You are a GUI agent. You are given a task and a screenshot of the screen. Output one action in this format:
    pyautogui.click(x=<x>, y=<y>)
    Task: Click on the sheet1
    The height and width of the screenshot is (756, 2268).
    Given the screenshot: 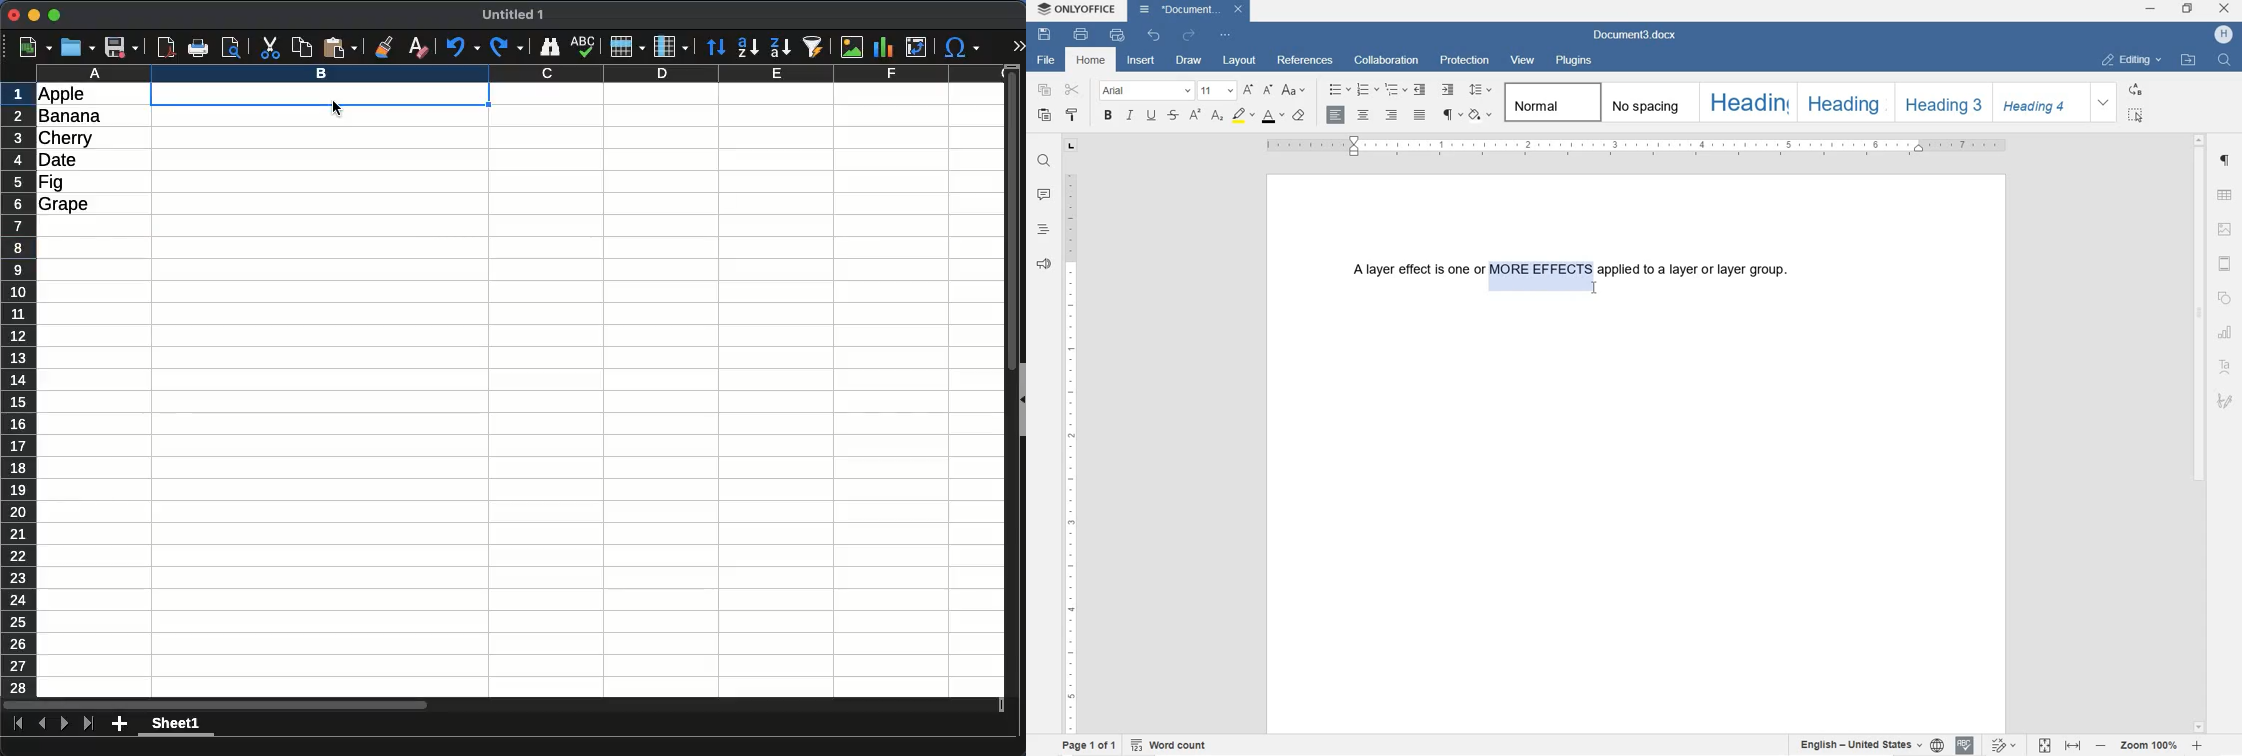 What is the action you would take?
    pyautogui.click(x=176, y=725)
    